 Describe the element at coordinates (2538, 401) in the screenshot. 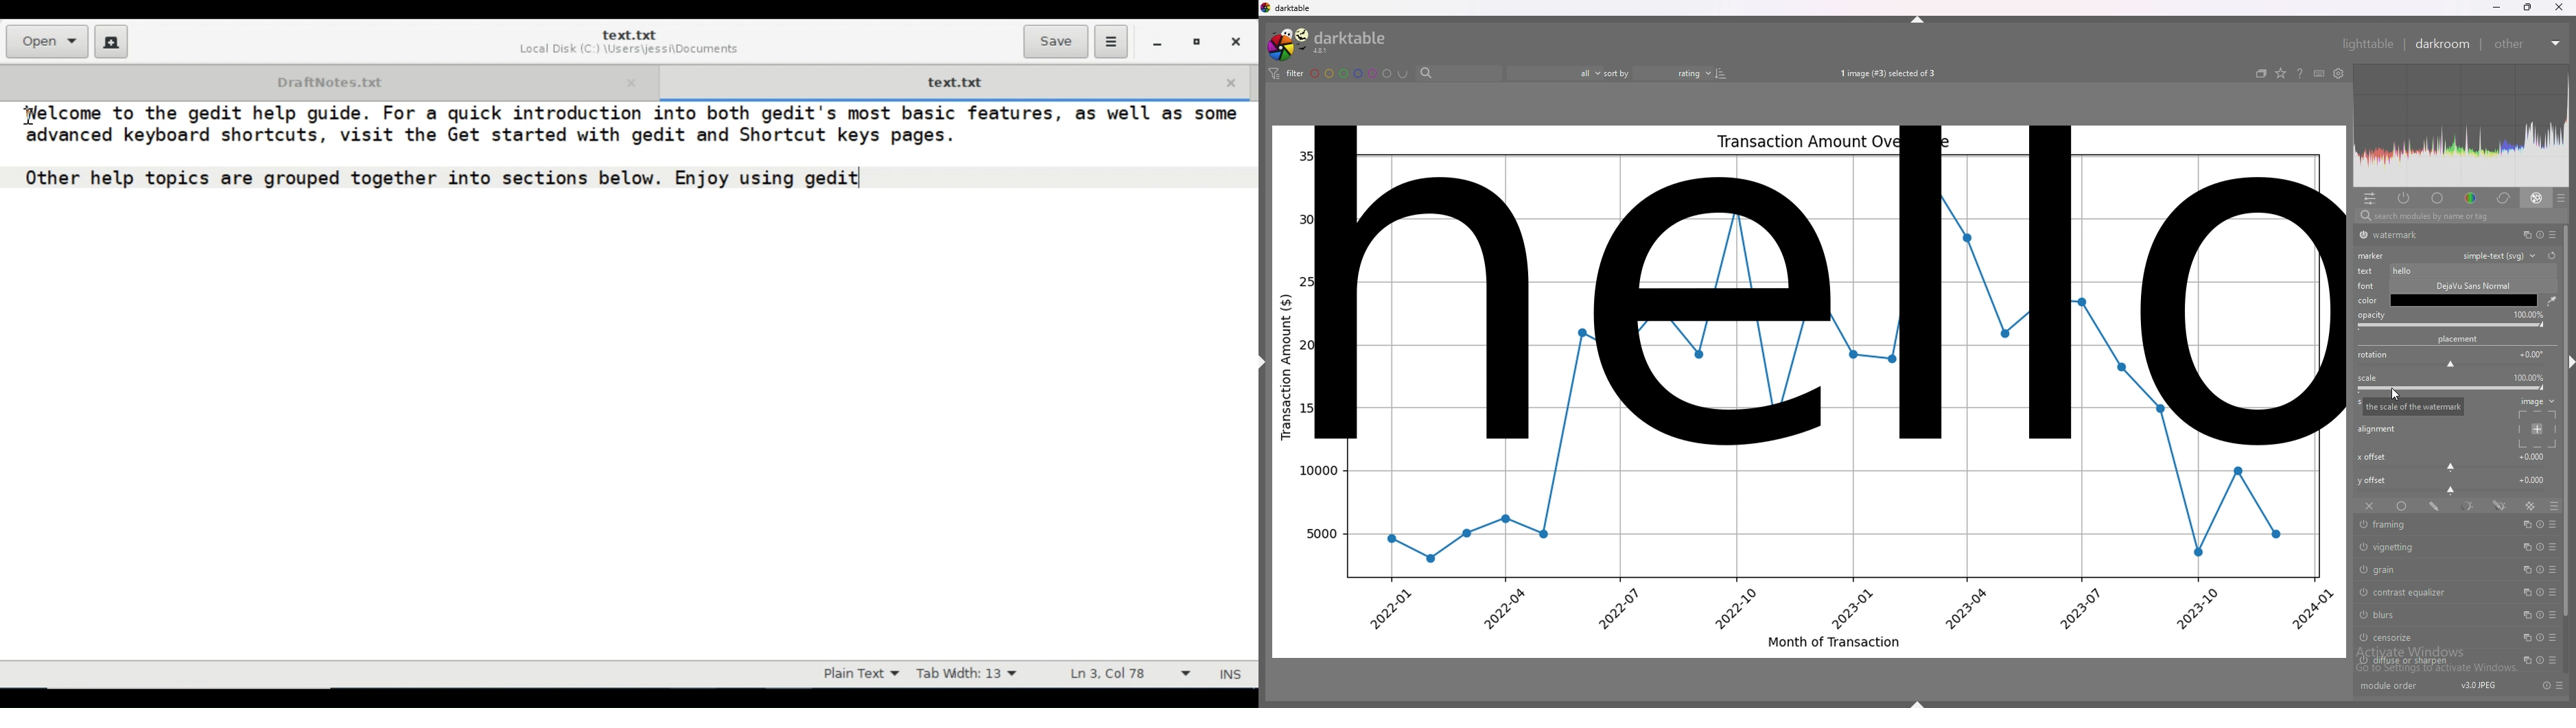

I see `image` at that location.